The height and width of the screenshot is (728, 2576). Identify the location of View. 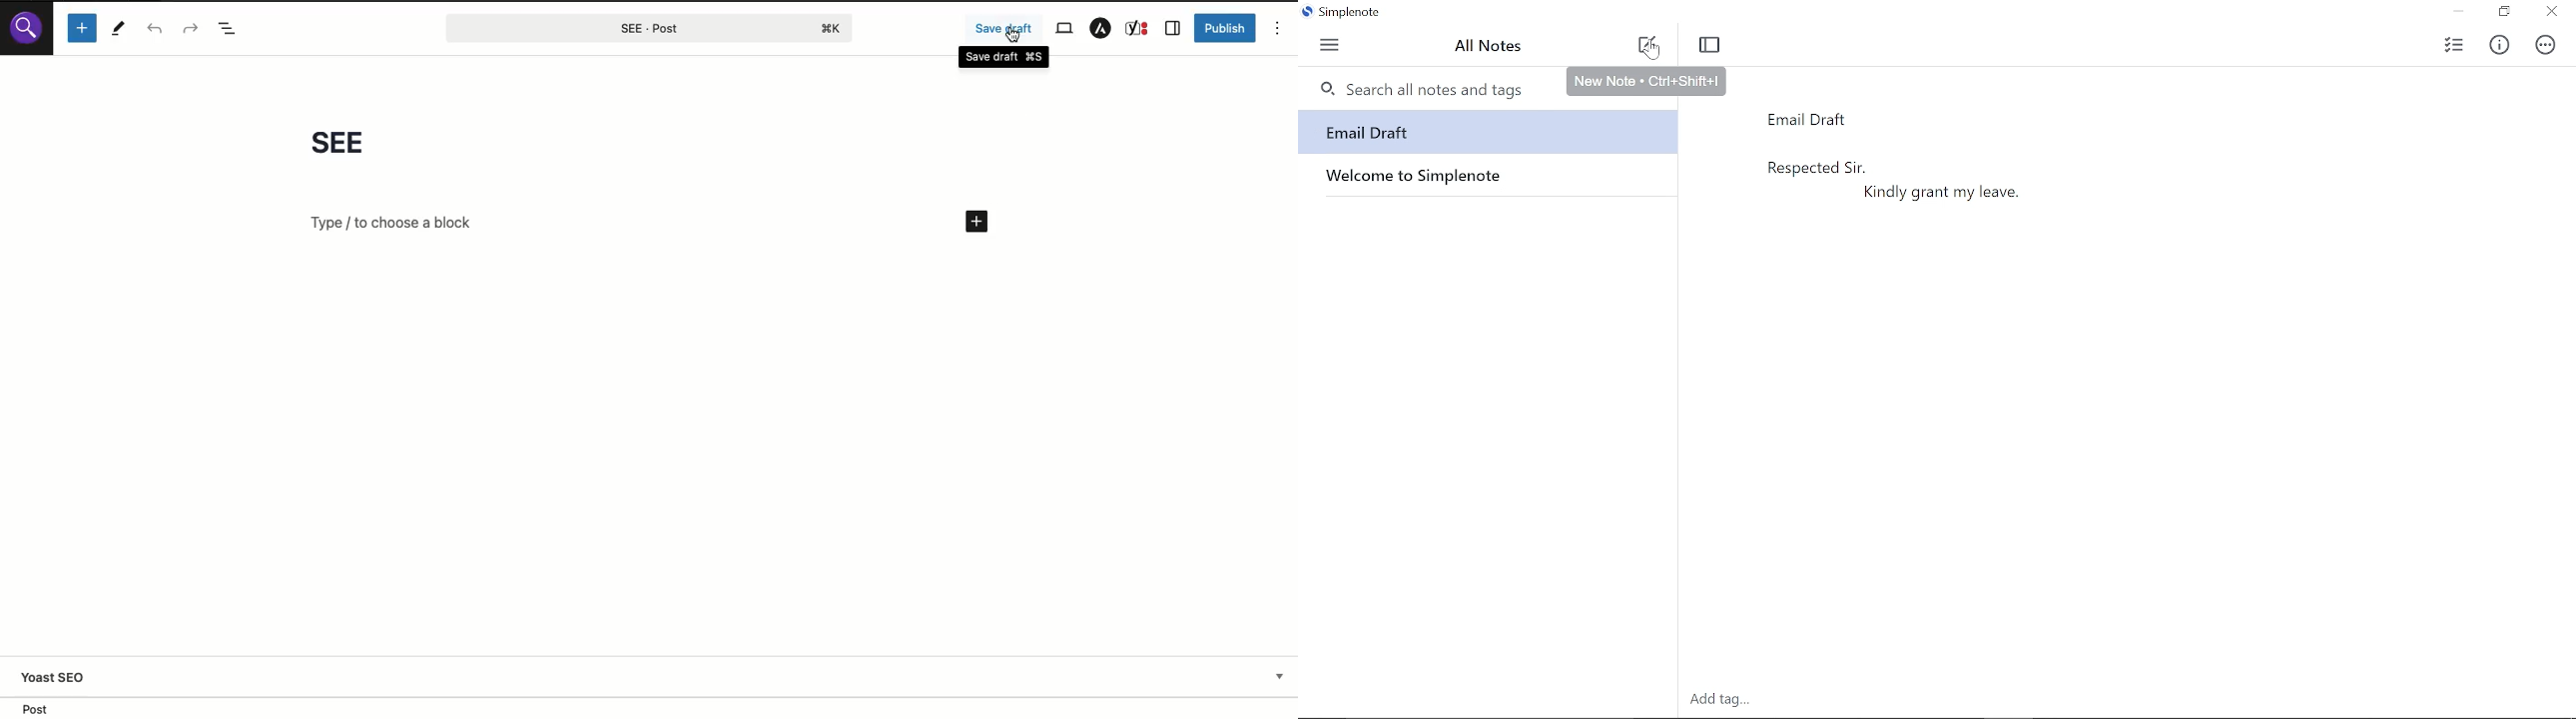
(1067, 28).